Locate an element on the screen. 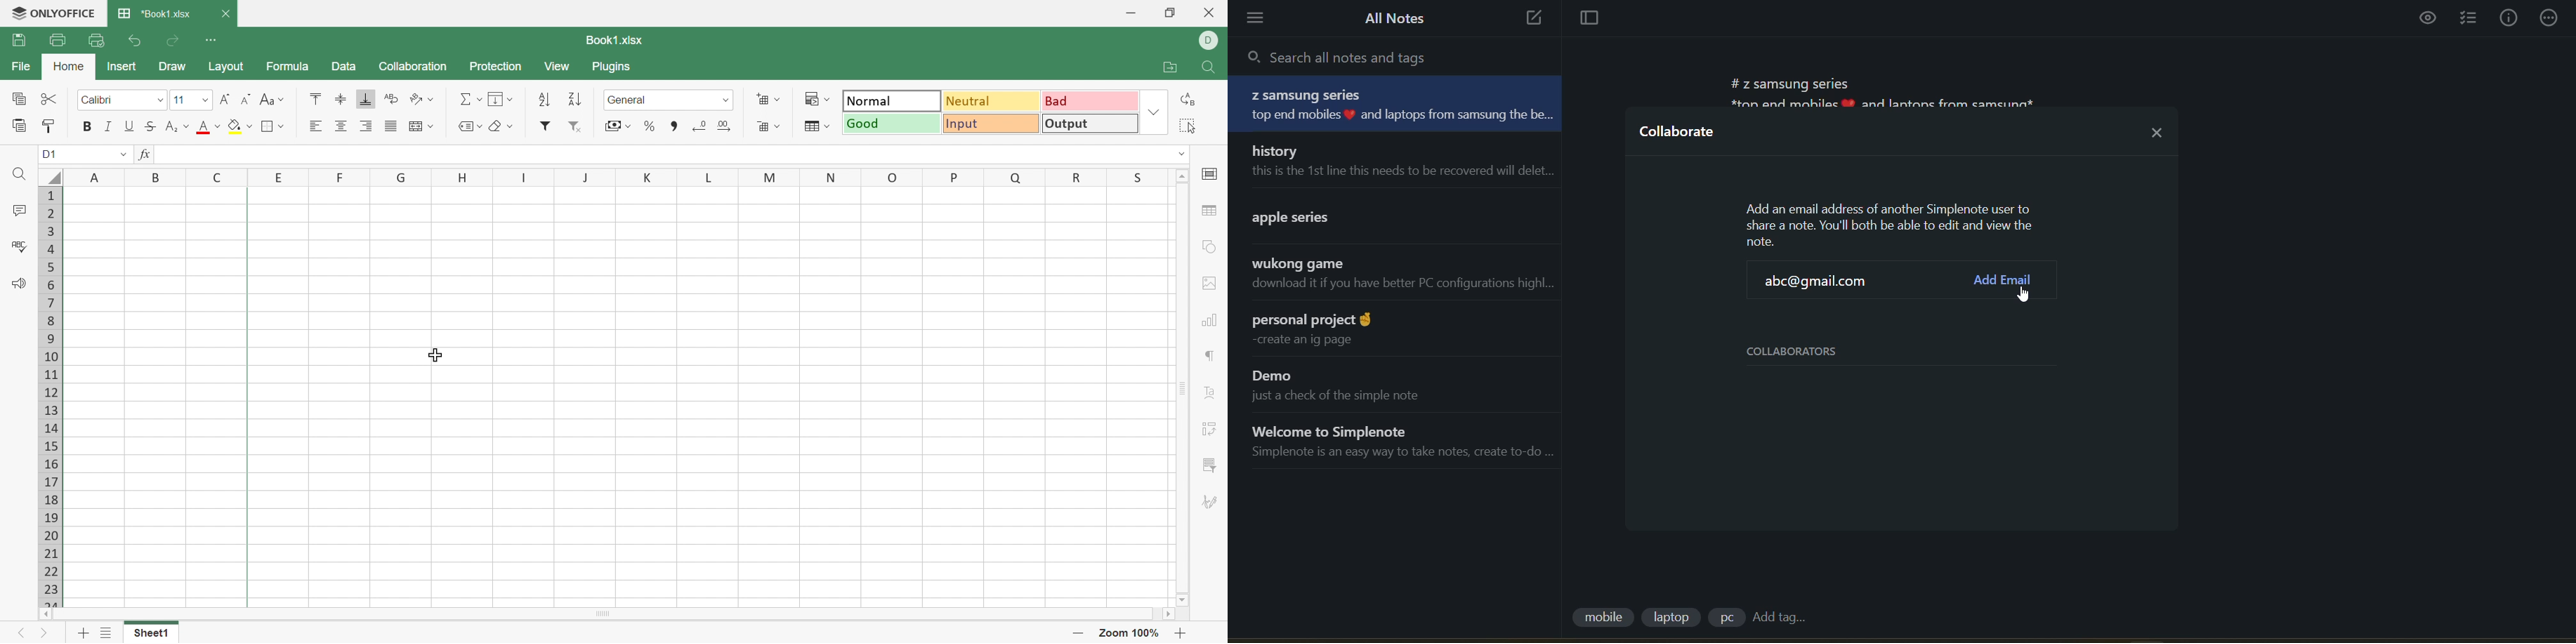 This screenshot has width=2576, height=644. Insert filter is located at coordinates (545, 125).